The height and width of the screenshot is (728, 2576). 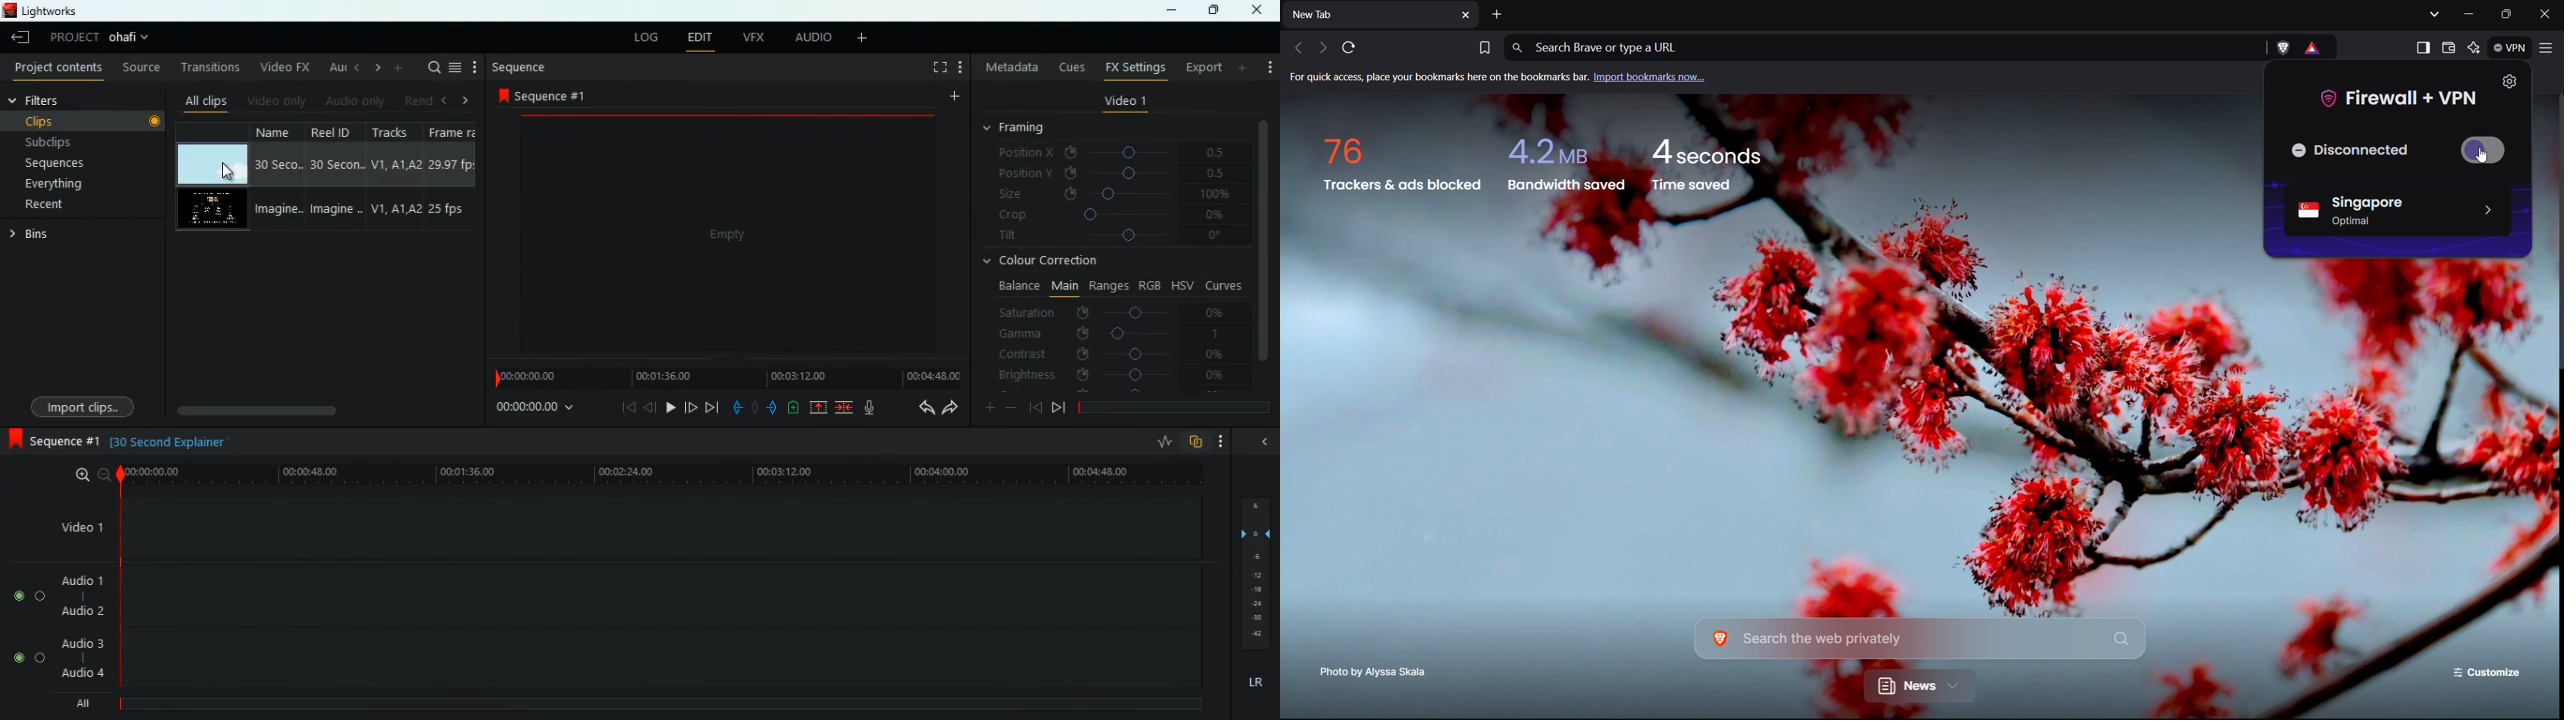 I want to click on filters, so click(x=66, y=99).